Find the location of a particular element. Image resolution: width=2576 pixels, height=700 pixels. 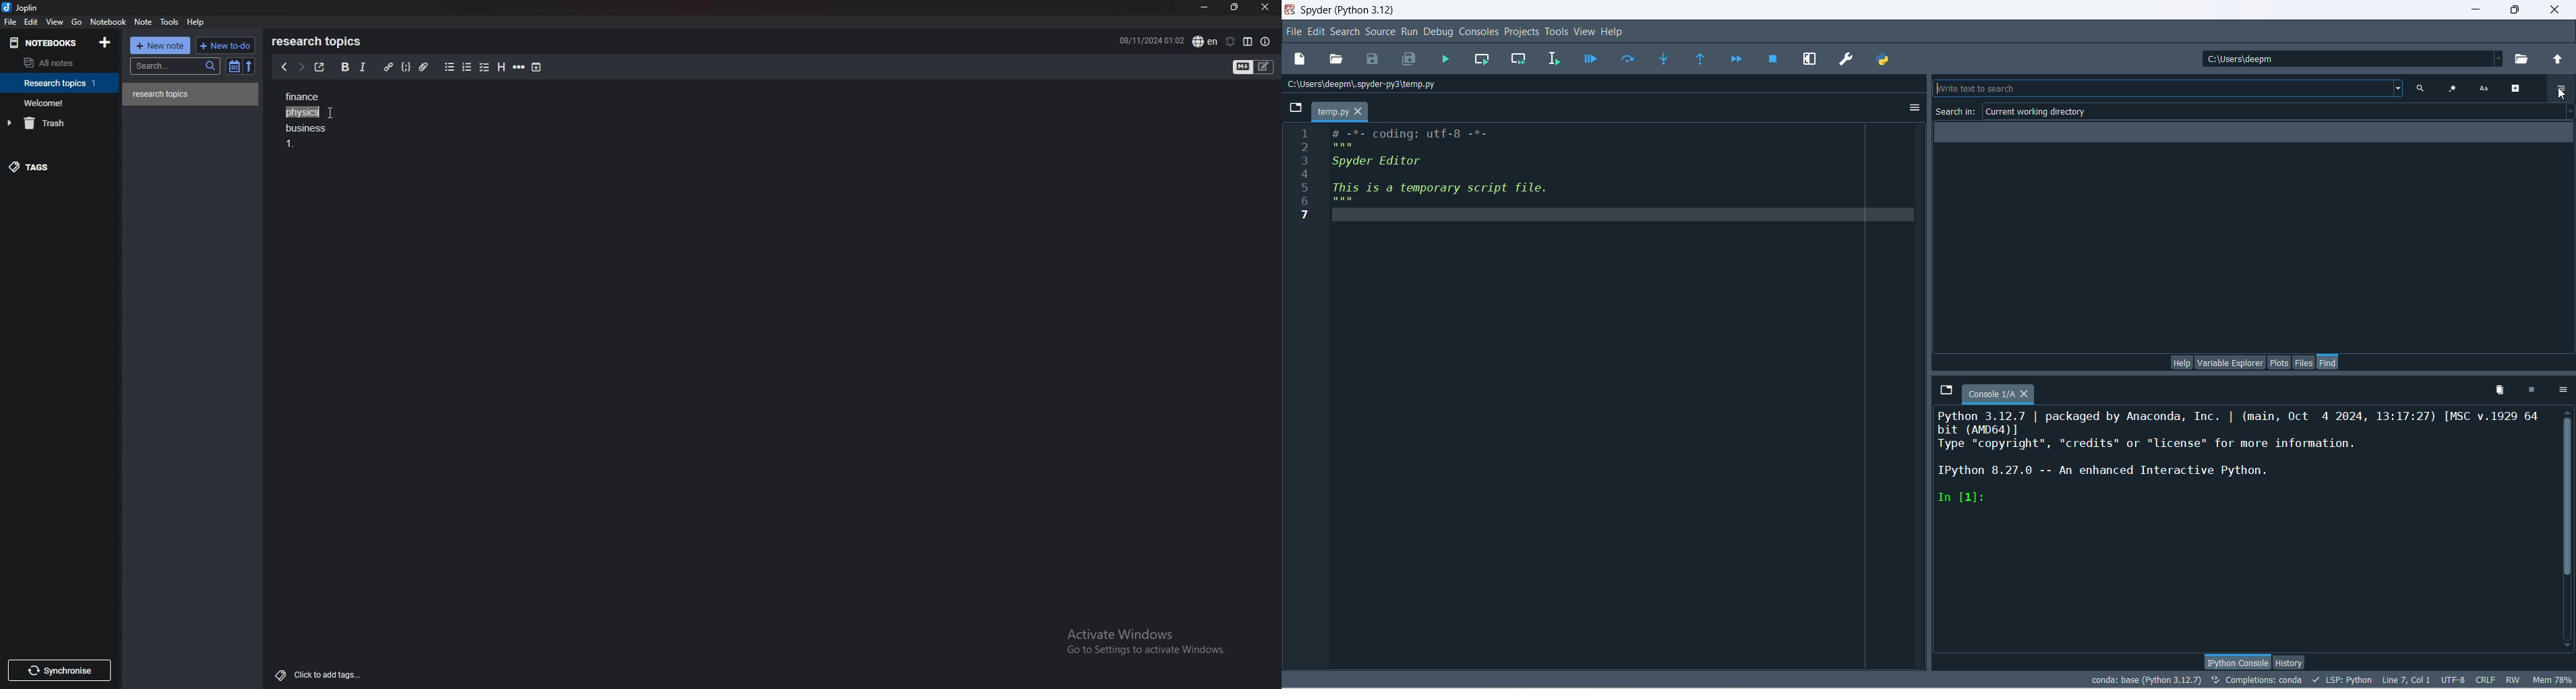

tools is located at coordinates (170, 22).